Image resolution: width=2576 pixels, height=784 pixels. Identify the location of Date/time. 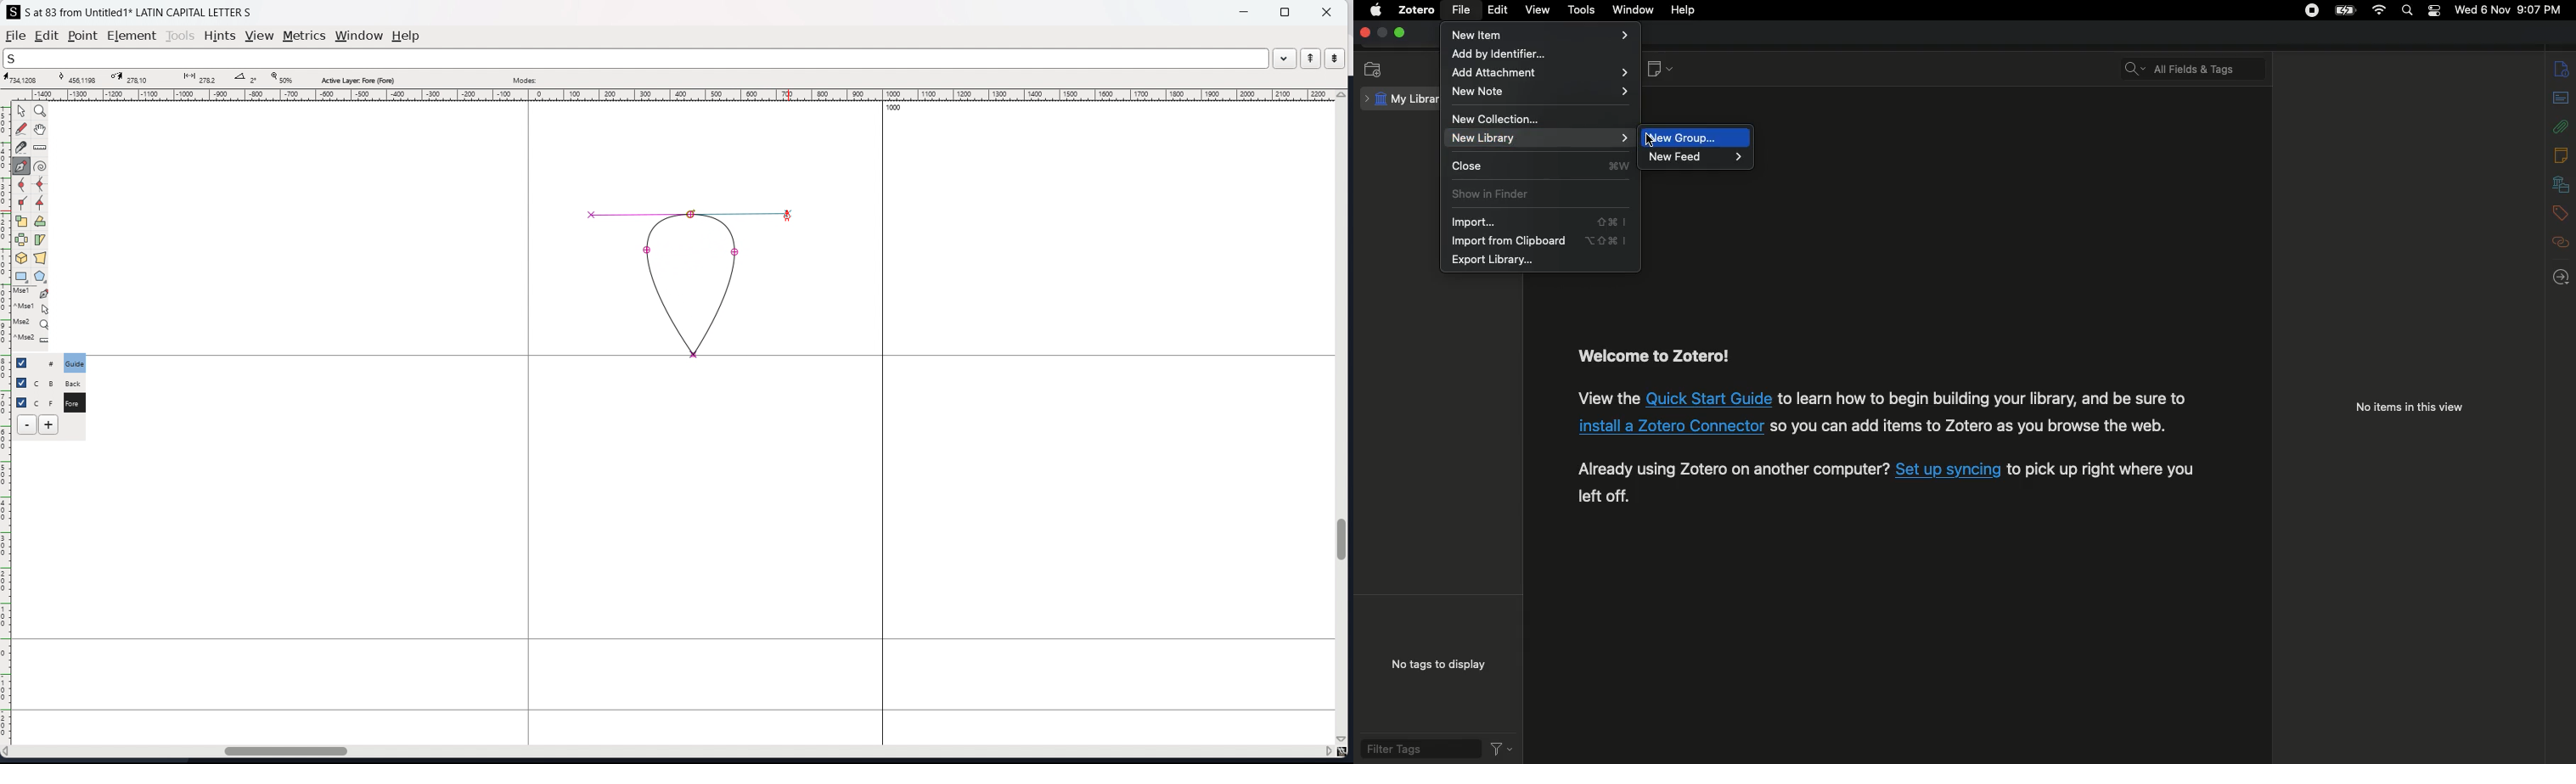
(2511, 10).